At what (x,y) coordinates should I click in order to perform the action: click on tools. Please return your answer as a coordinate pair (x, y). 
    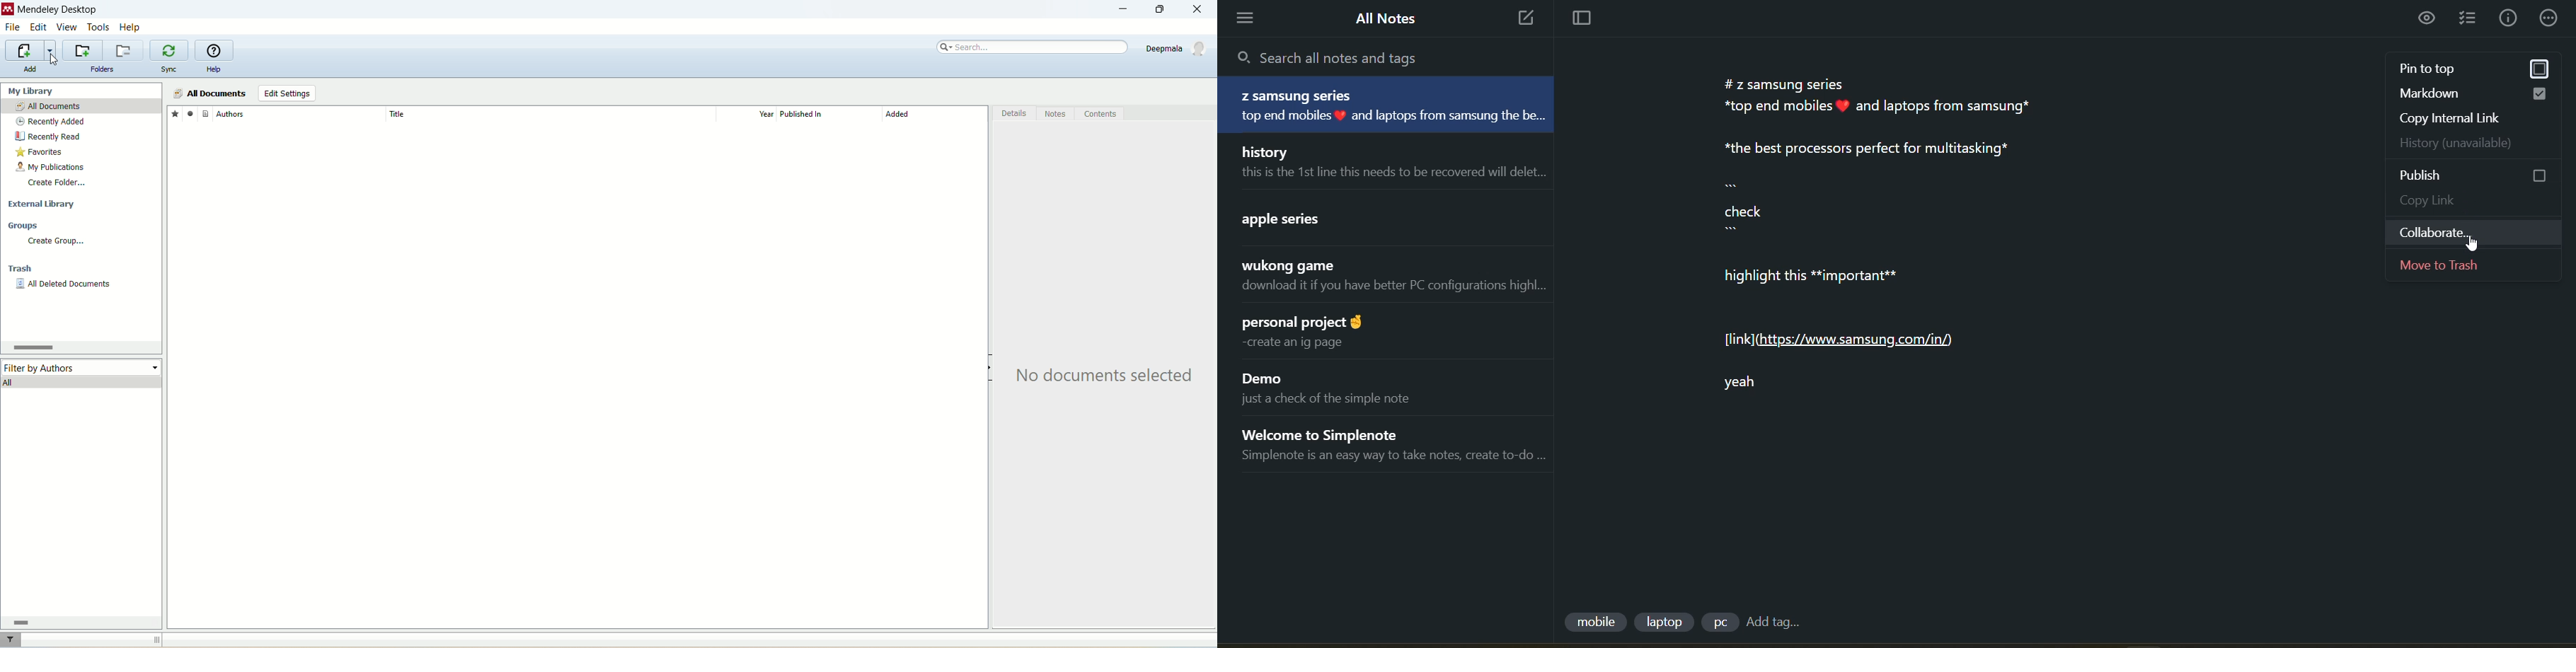
    Looking at the image, I should click on (99, 26).